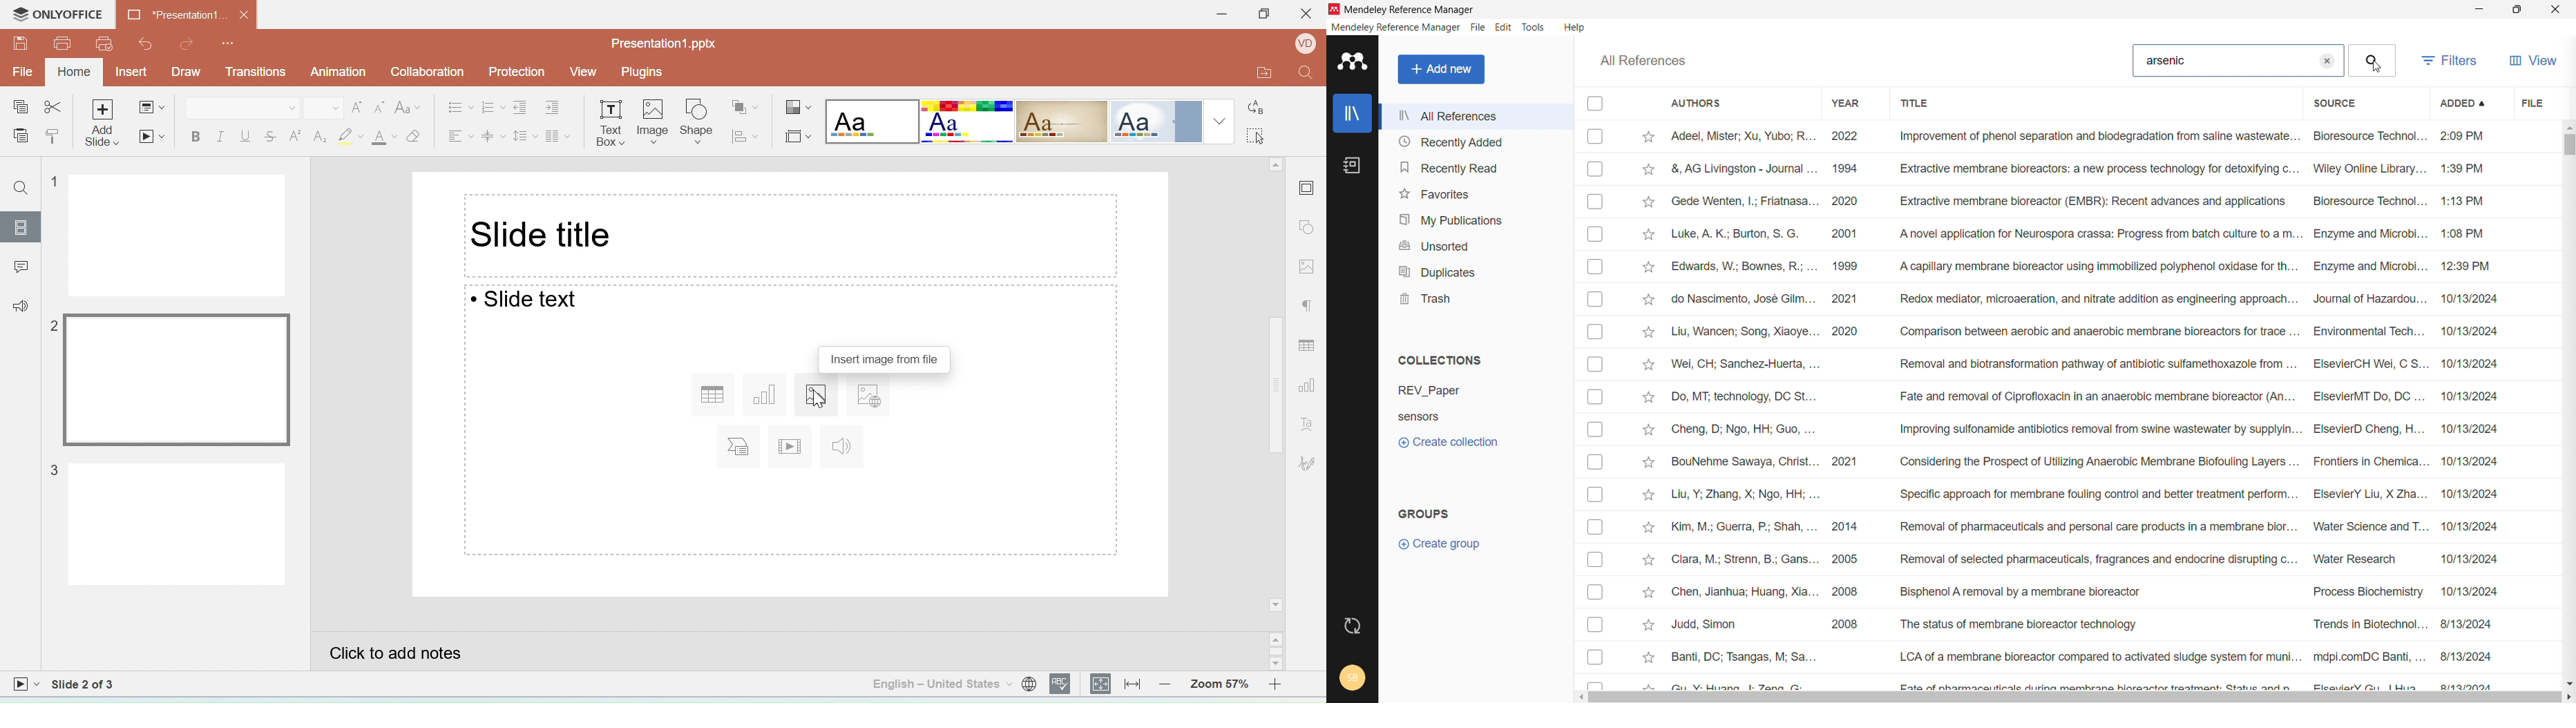 The height and width of the screenshot is (728, 2576). I want to click on Set document language, so click(1029, 684).